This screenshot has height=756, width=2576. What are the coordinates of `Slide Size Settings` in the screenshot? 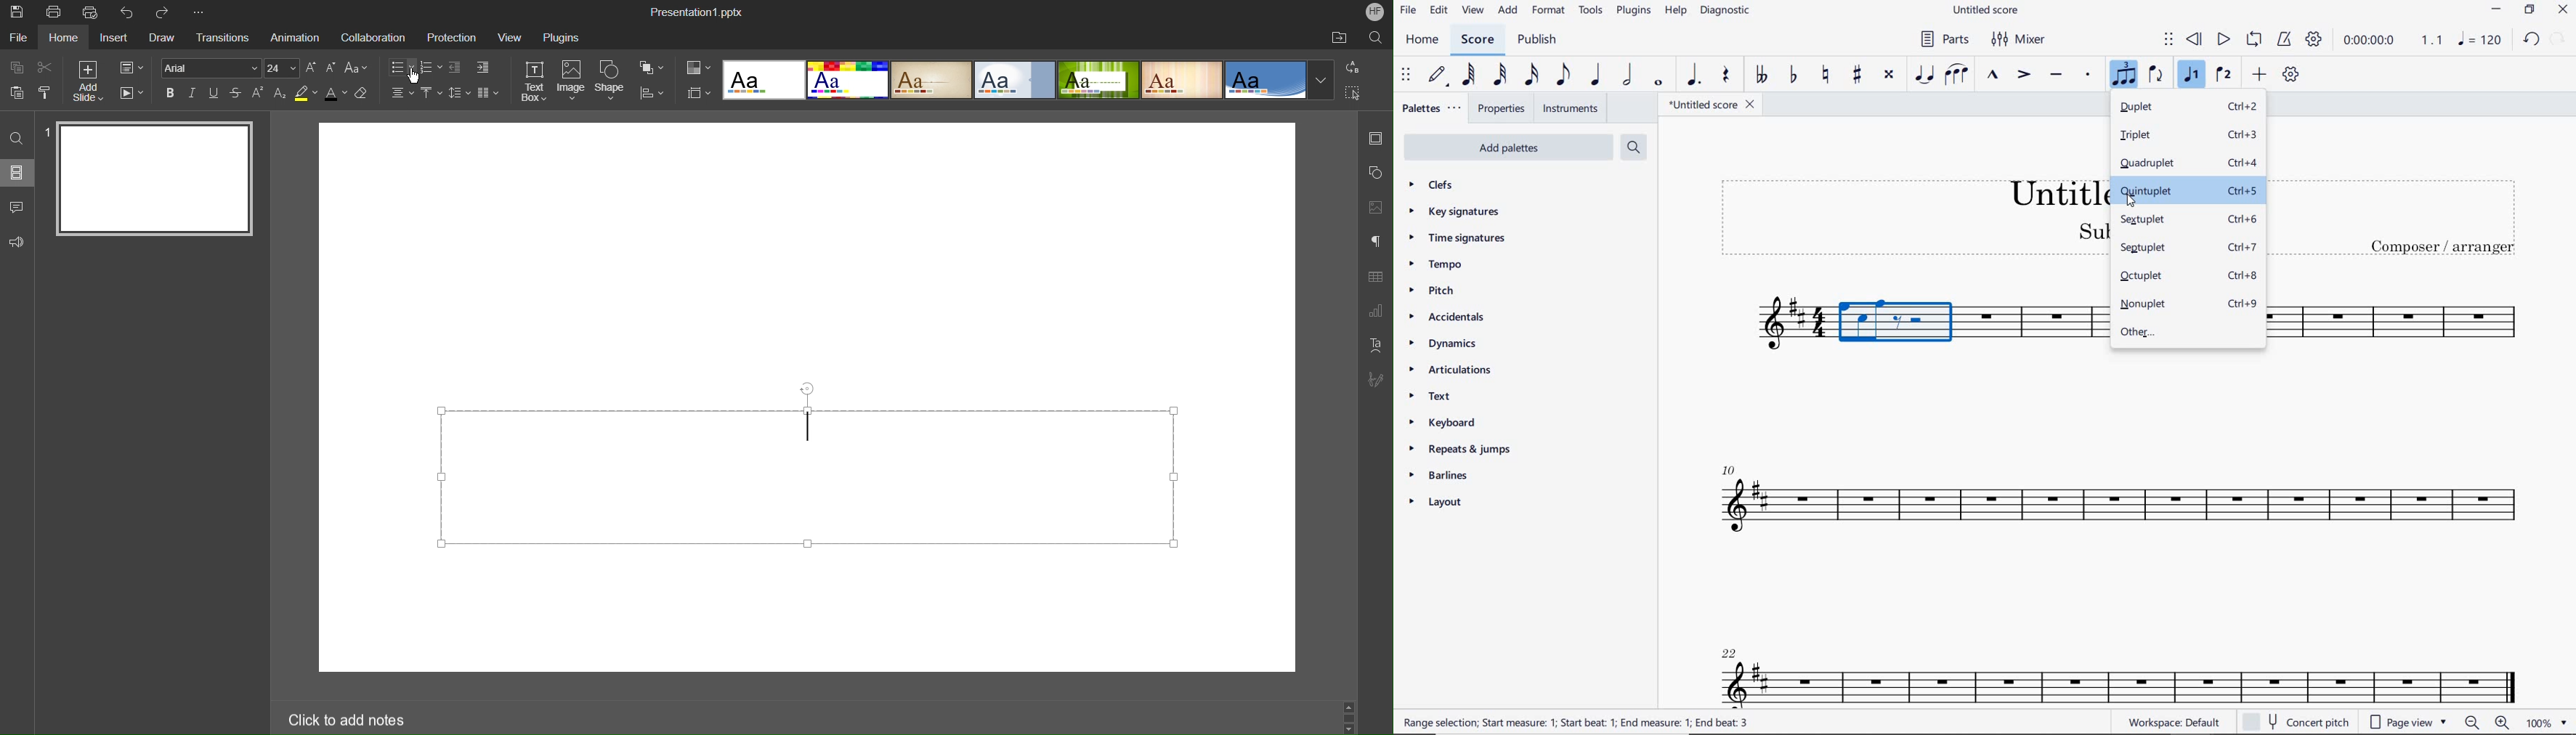 It's located at (698, 92).